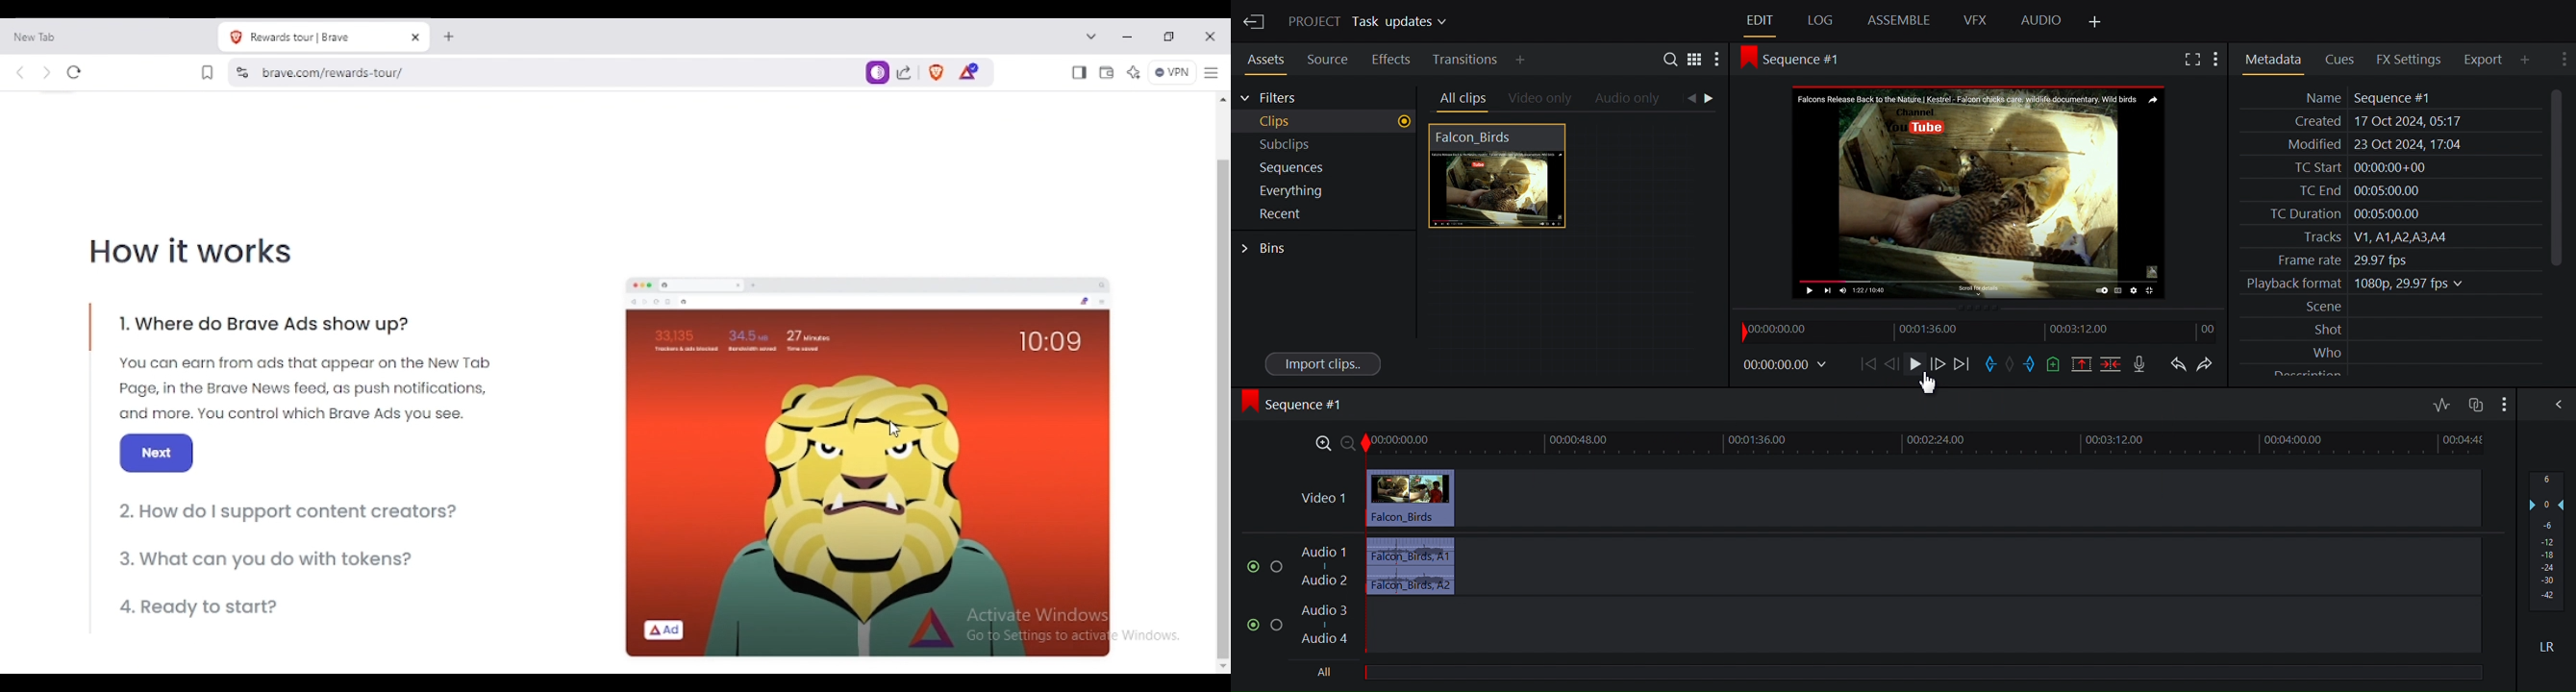  What do you see at coordinates (1711, 98) in the screenshot?
I see `Clip to go forward` at bounding box center [1711, 98].